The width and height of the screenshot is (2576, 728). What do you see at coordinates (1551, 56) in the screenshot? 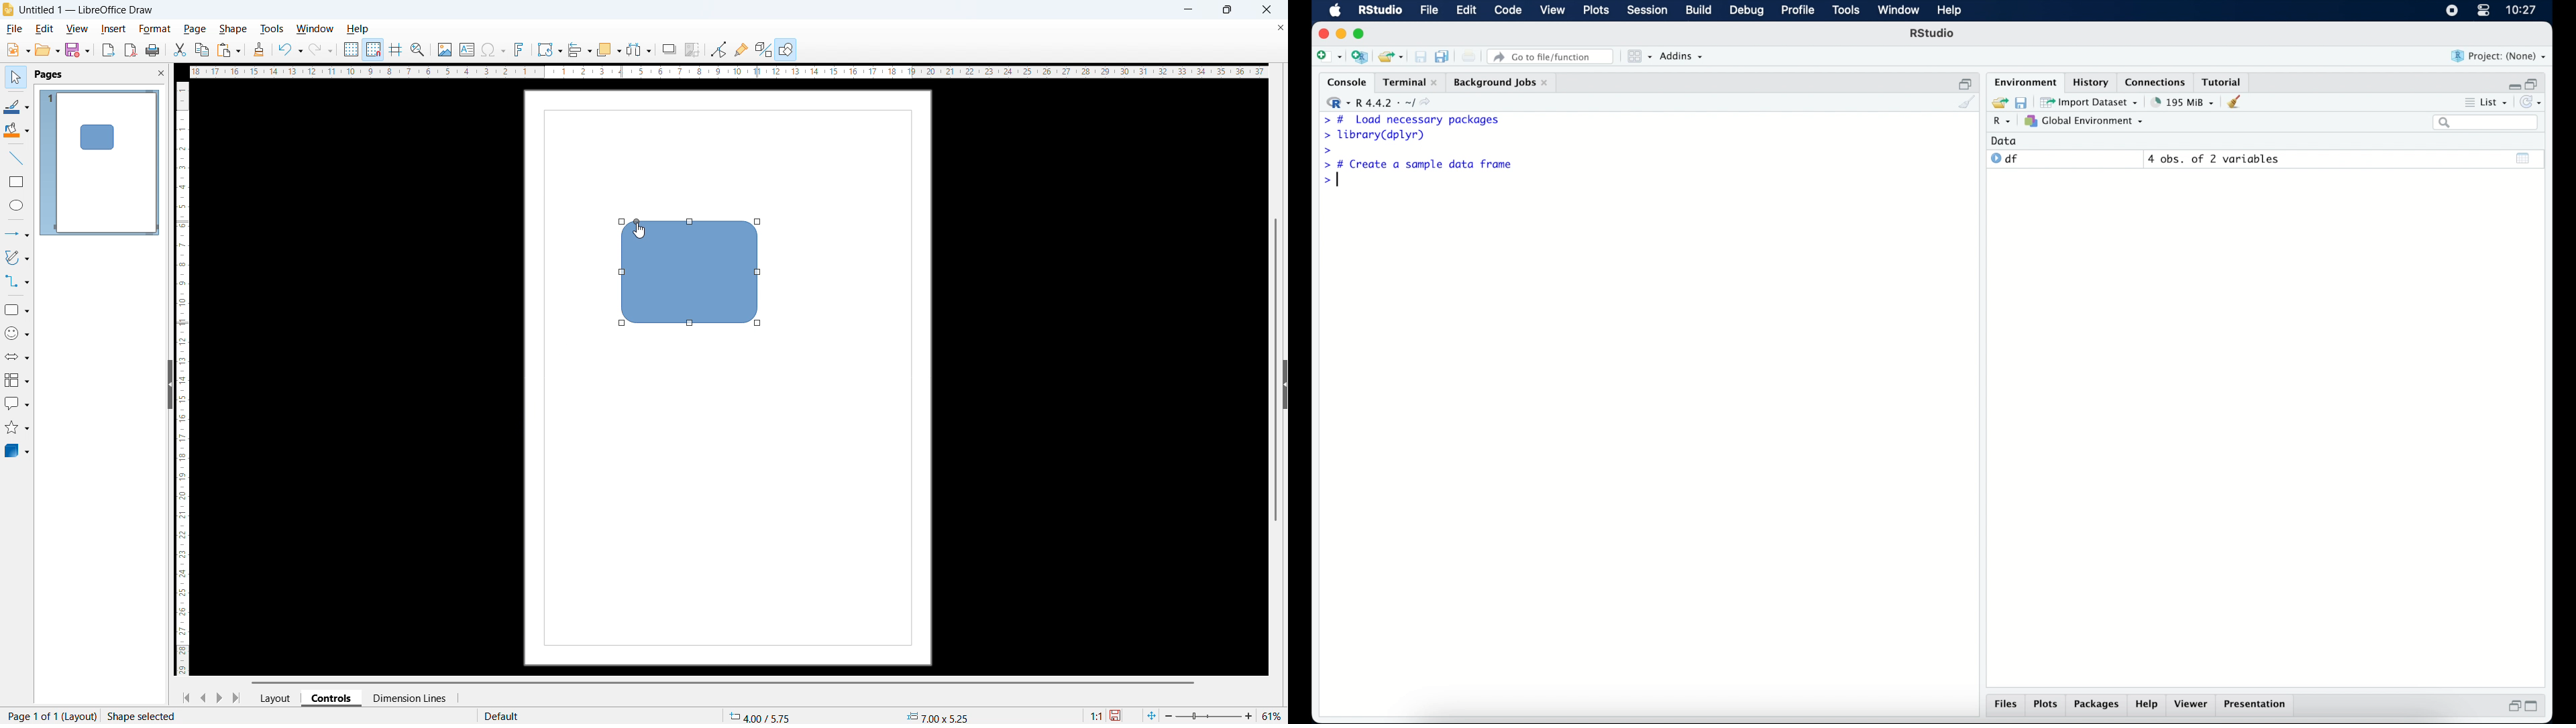
I see `go to file/function` at bounding box center [1551, 56].